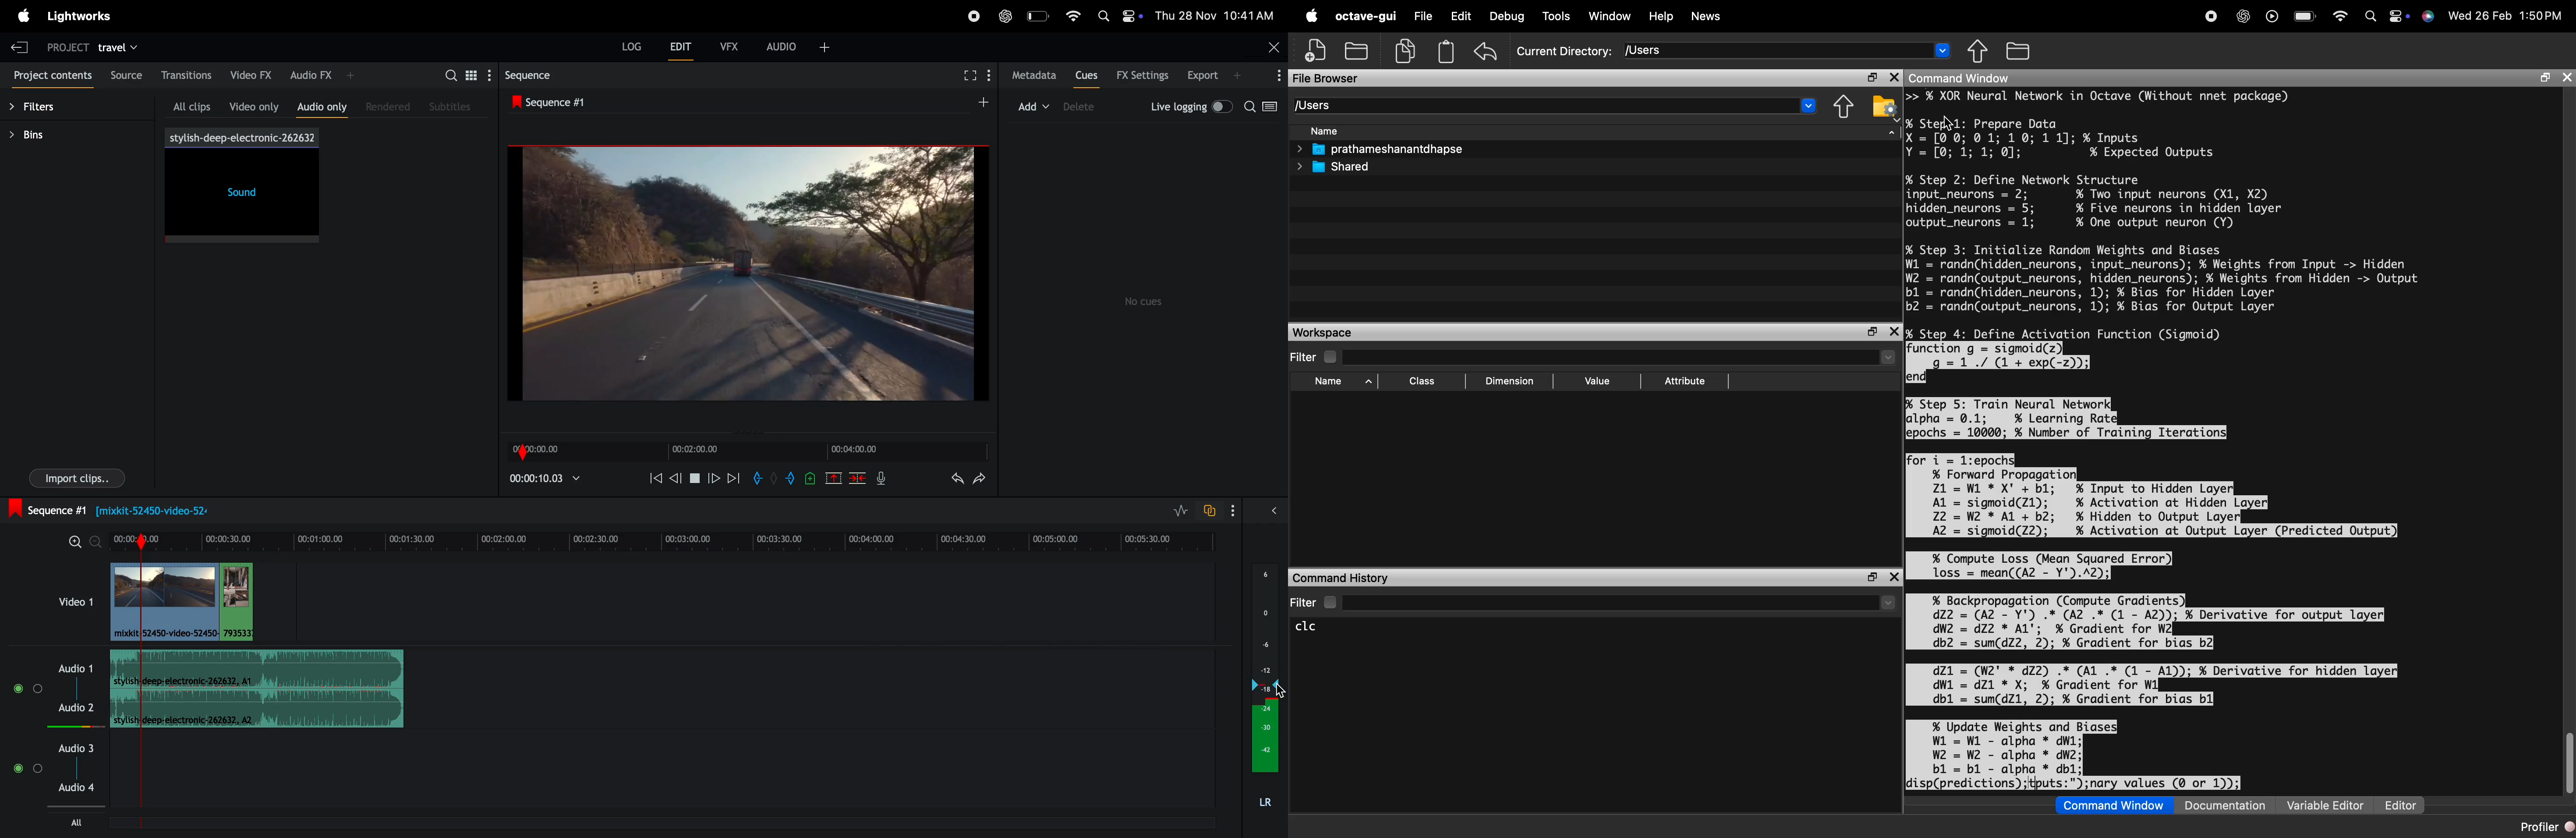  Describe the element at coordinates (1596, 383) in the screenshot. I see `Value` at that location.